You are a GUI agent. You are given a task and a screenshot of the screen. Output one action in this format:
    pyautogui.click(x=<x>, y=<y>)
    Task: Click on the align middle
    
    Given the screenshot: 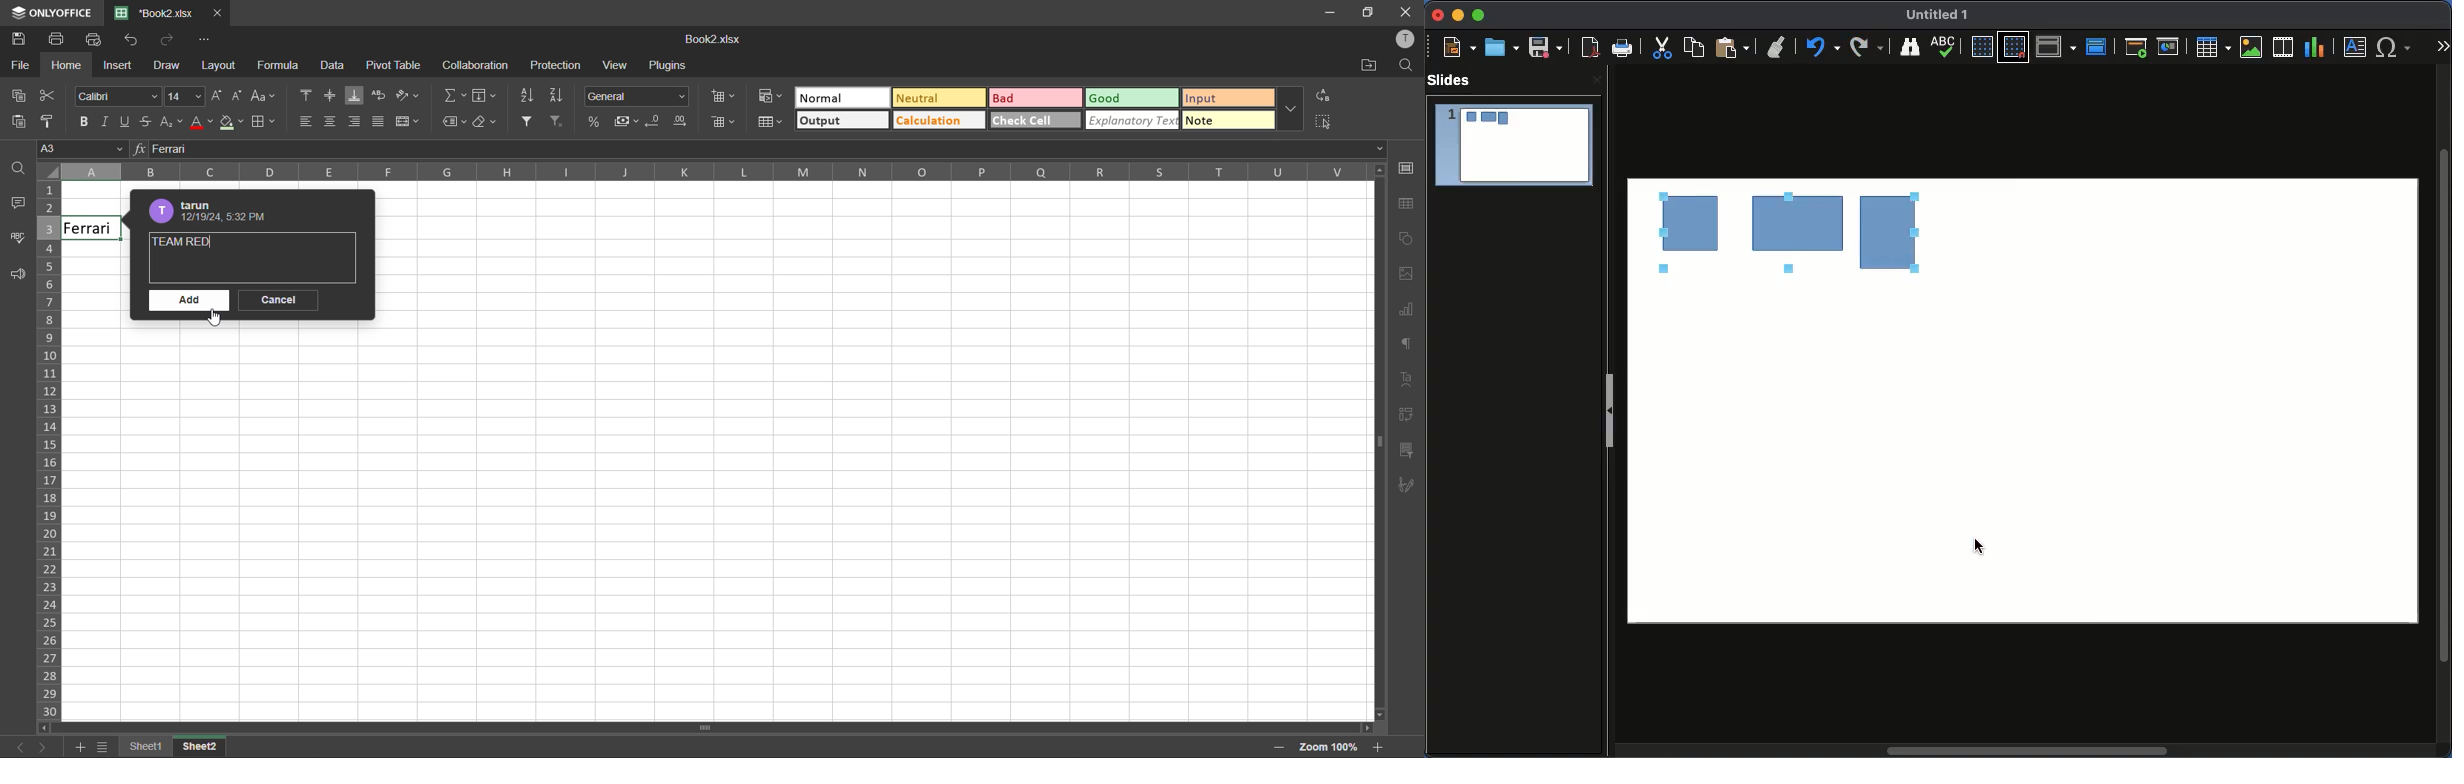 What is the action you would take?
    pyautogui.click(x=329, y=96)
    